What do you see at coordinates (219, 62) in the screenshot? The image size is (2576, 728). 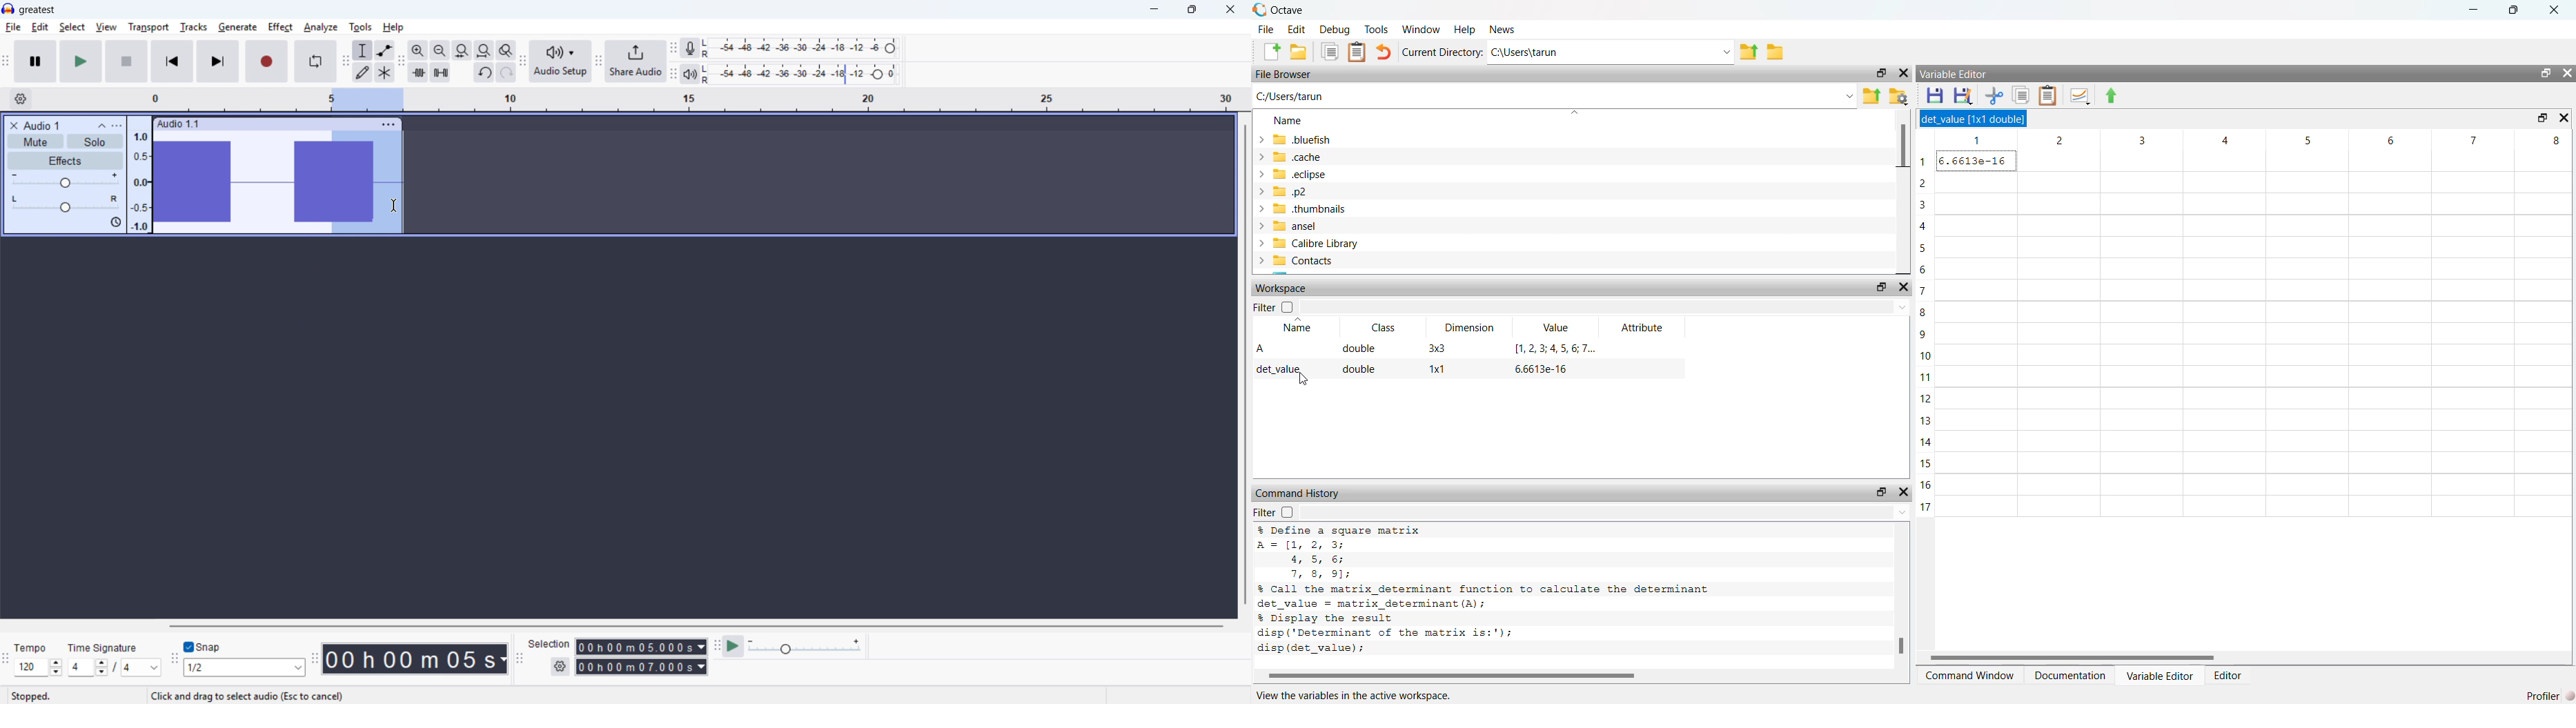 I see `Skip to end ` at bounding box center [219, 62].